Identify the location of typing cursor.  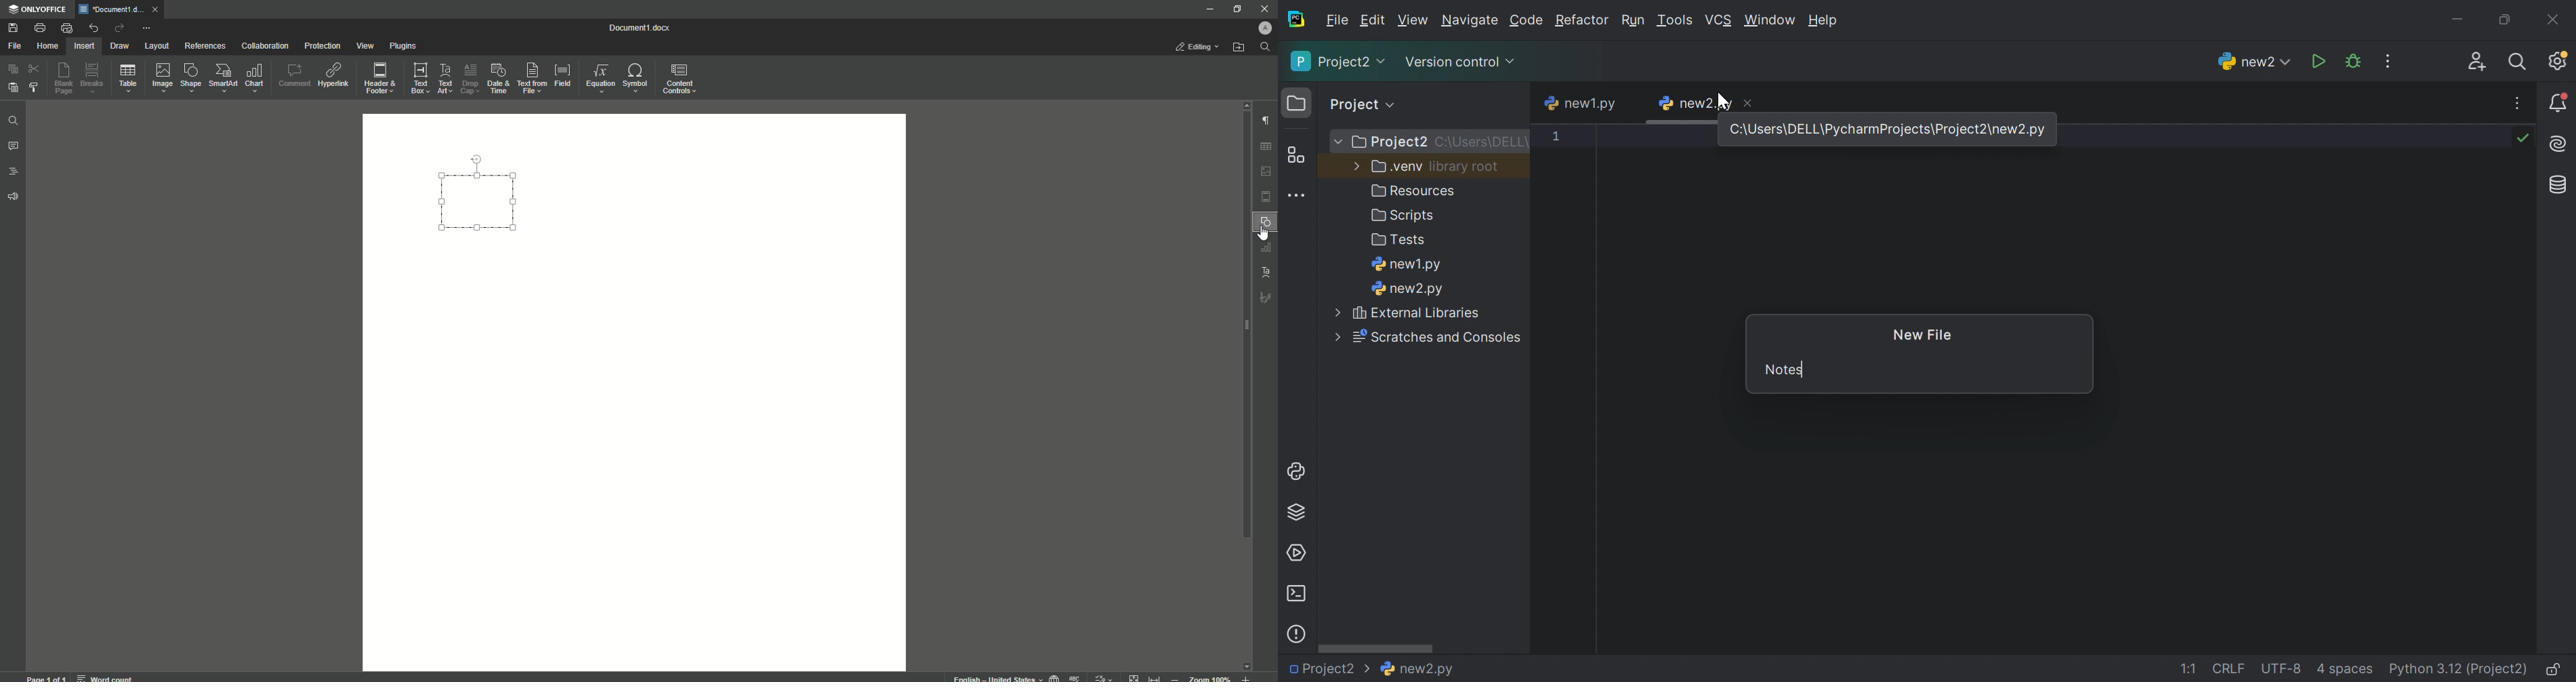
(1804, 365).